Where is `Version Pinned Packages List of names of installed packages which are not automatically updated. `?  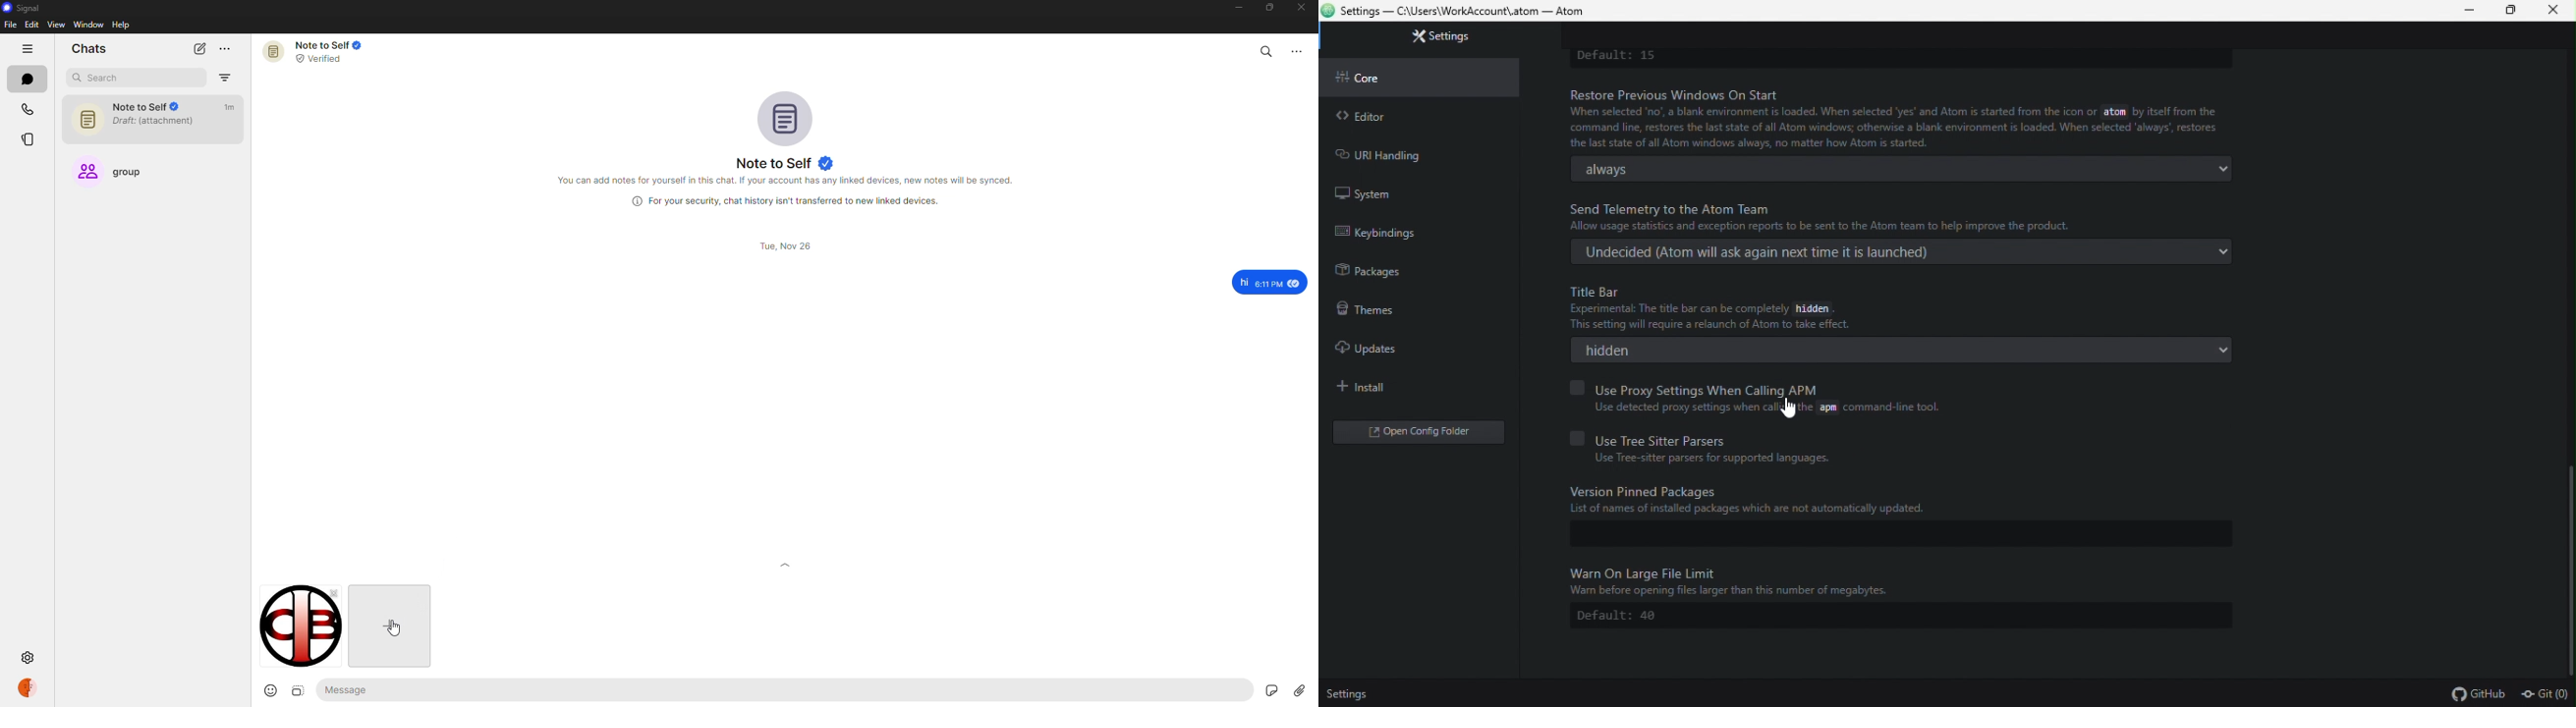
Version Pinned Packages List of names of installed packages which are not automatically updated.  is located at coordinates (1904, 502).